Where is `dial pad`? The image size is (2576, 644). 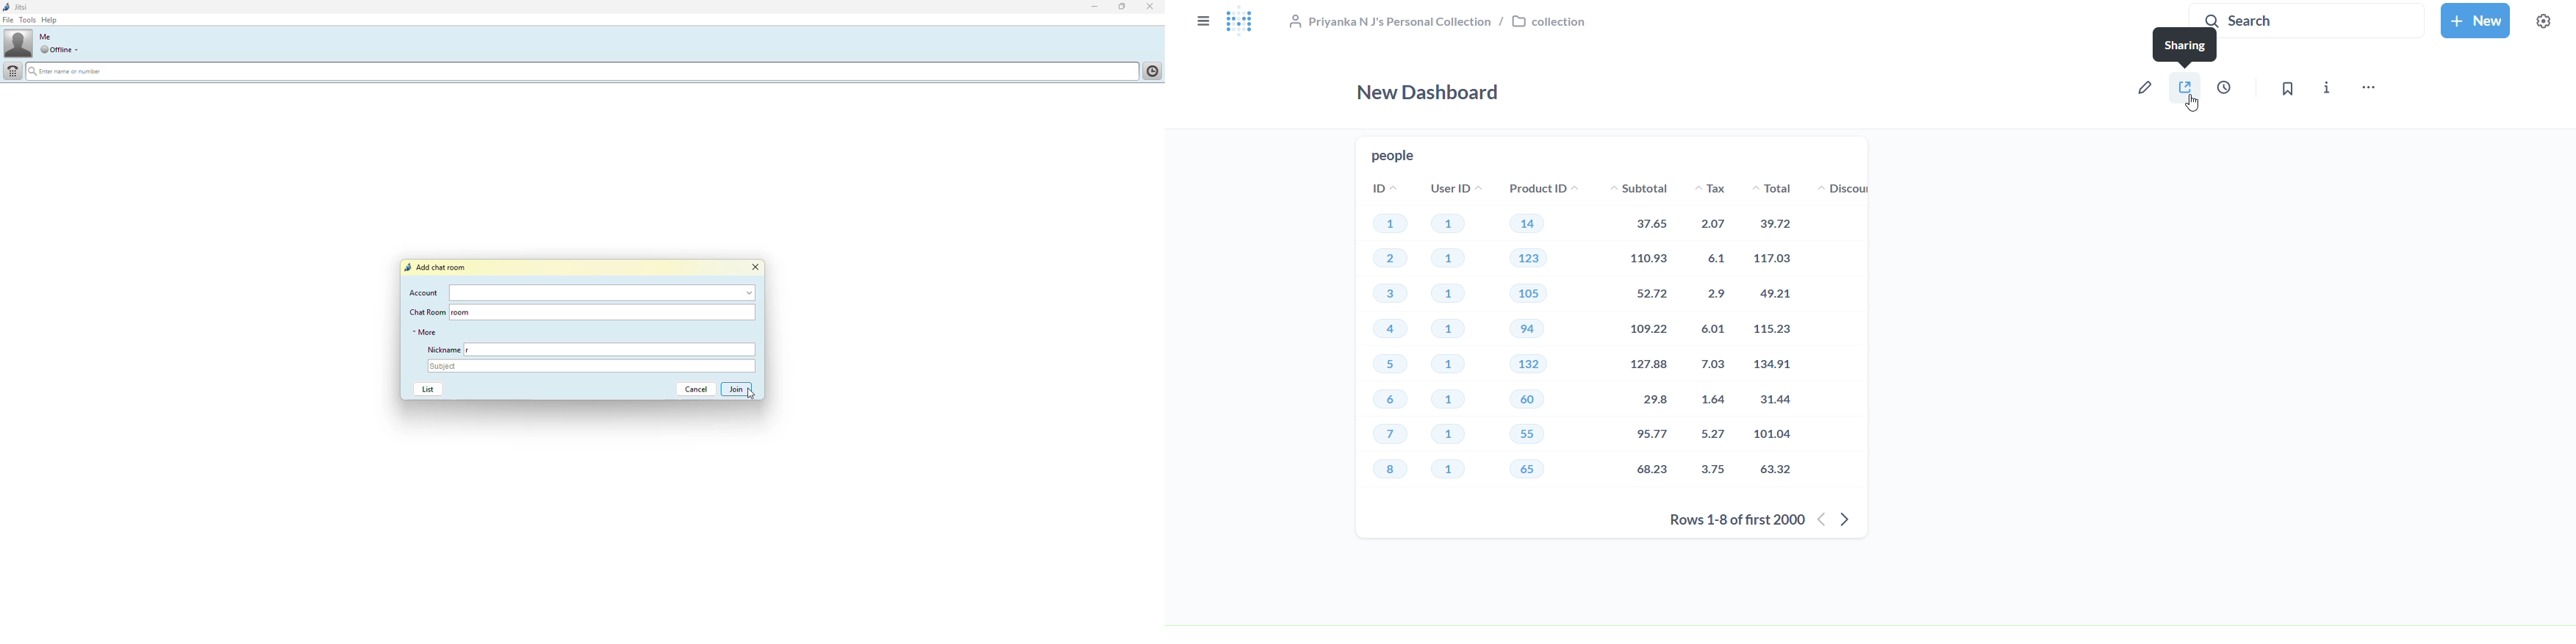
dial pad is located at coordinates (13, 71).